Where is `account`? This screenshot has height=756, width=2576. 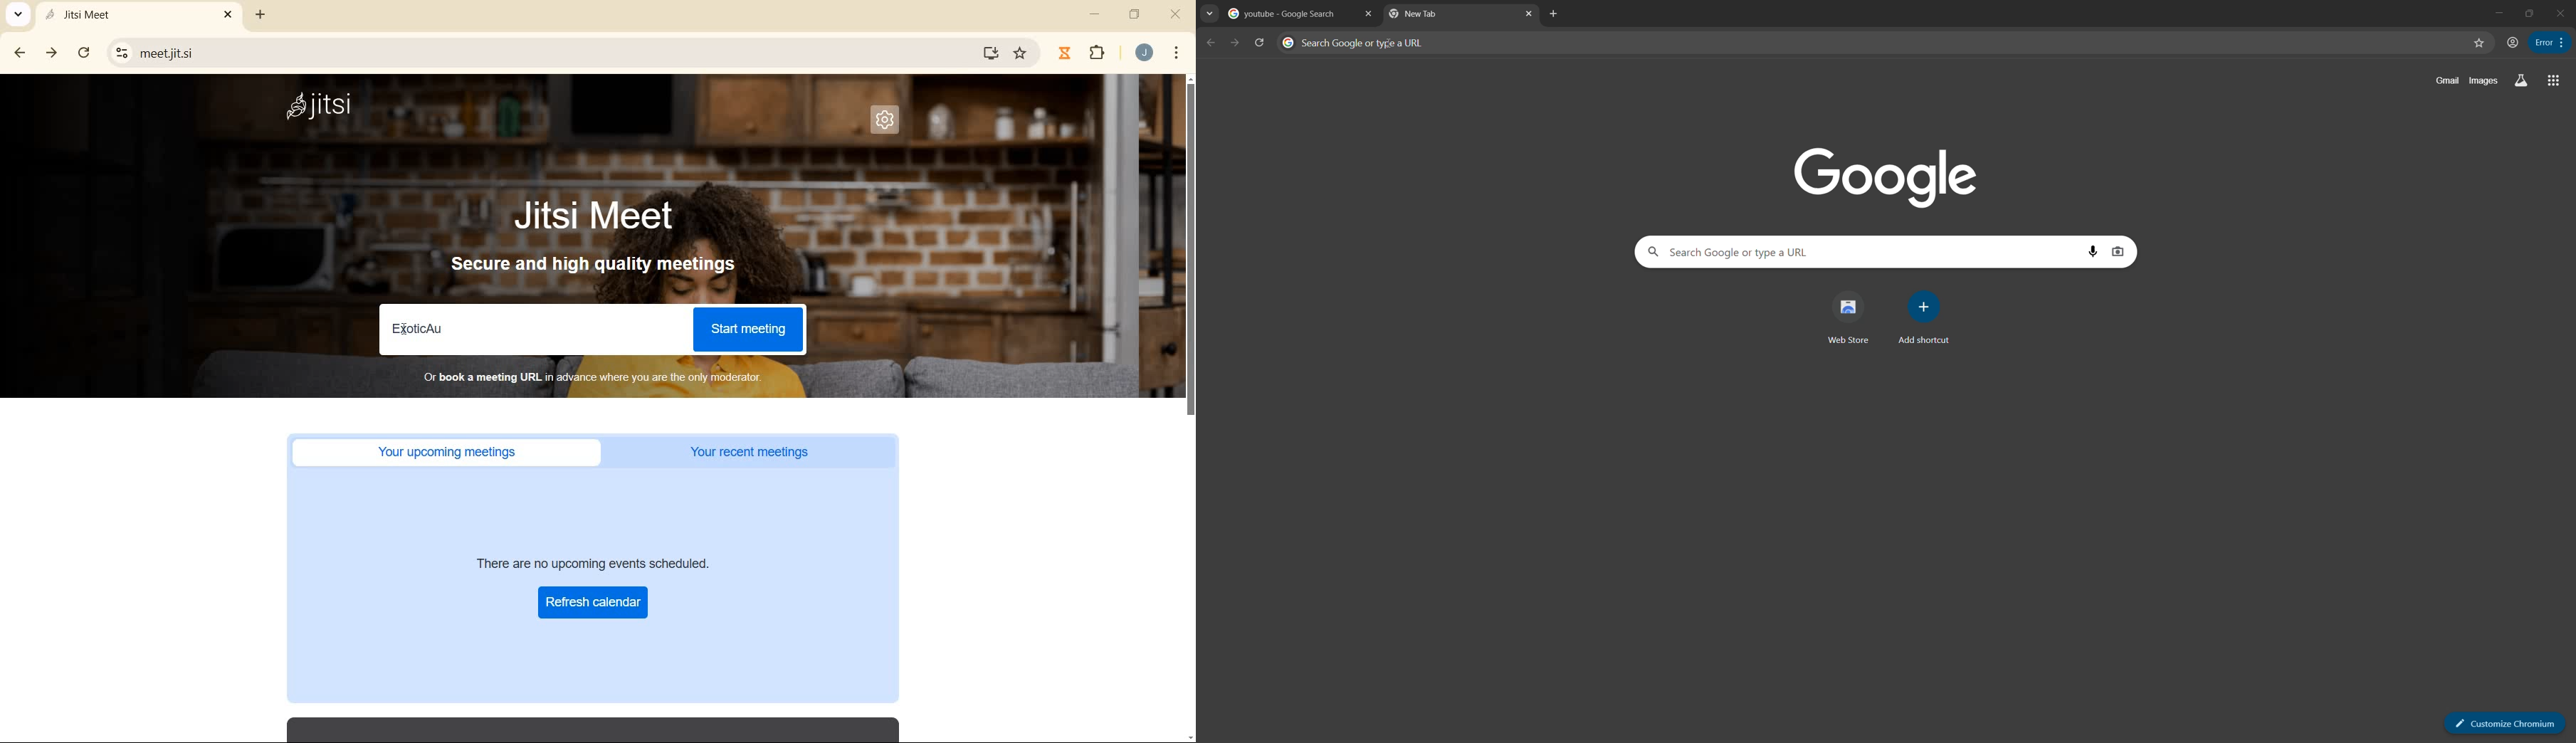 account is located at coordinates (2511, 42).